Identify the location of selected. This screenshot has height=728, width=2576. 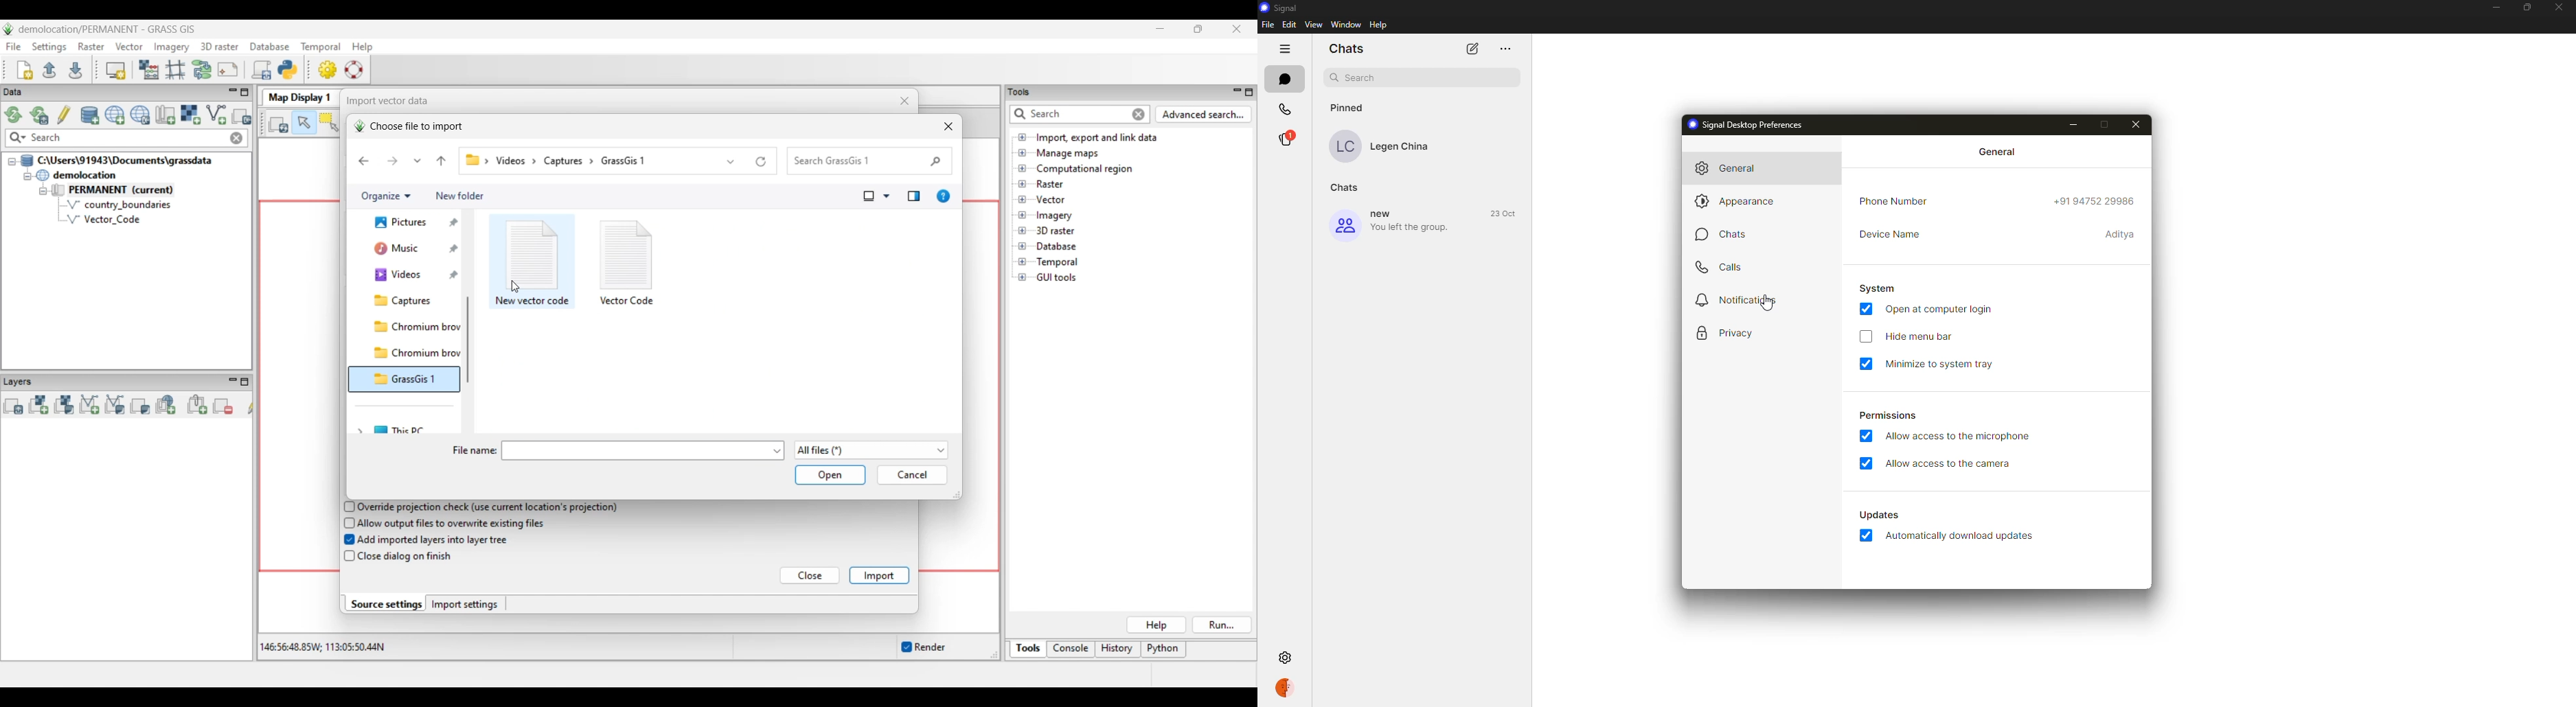
(1866, 364).